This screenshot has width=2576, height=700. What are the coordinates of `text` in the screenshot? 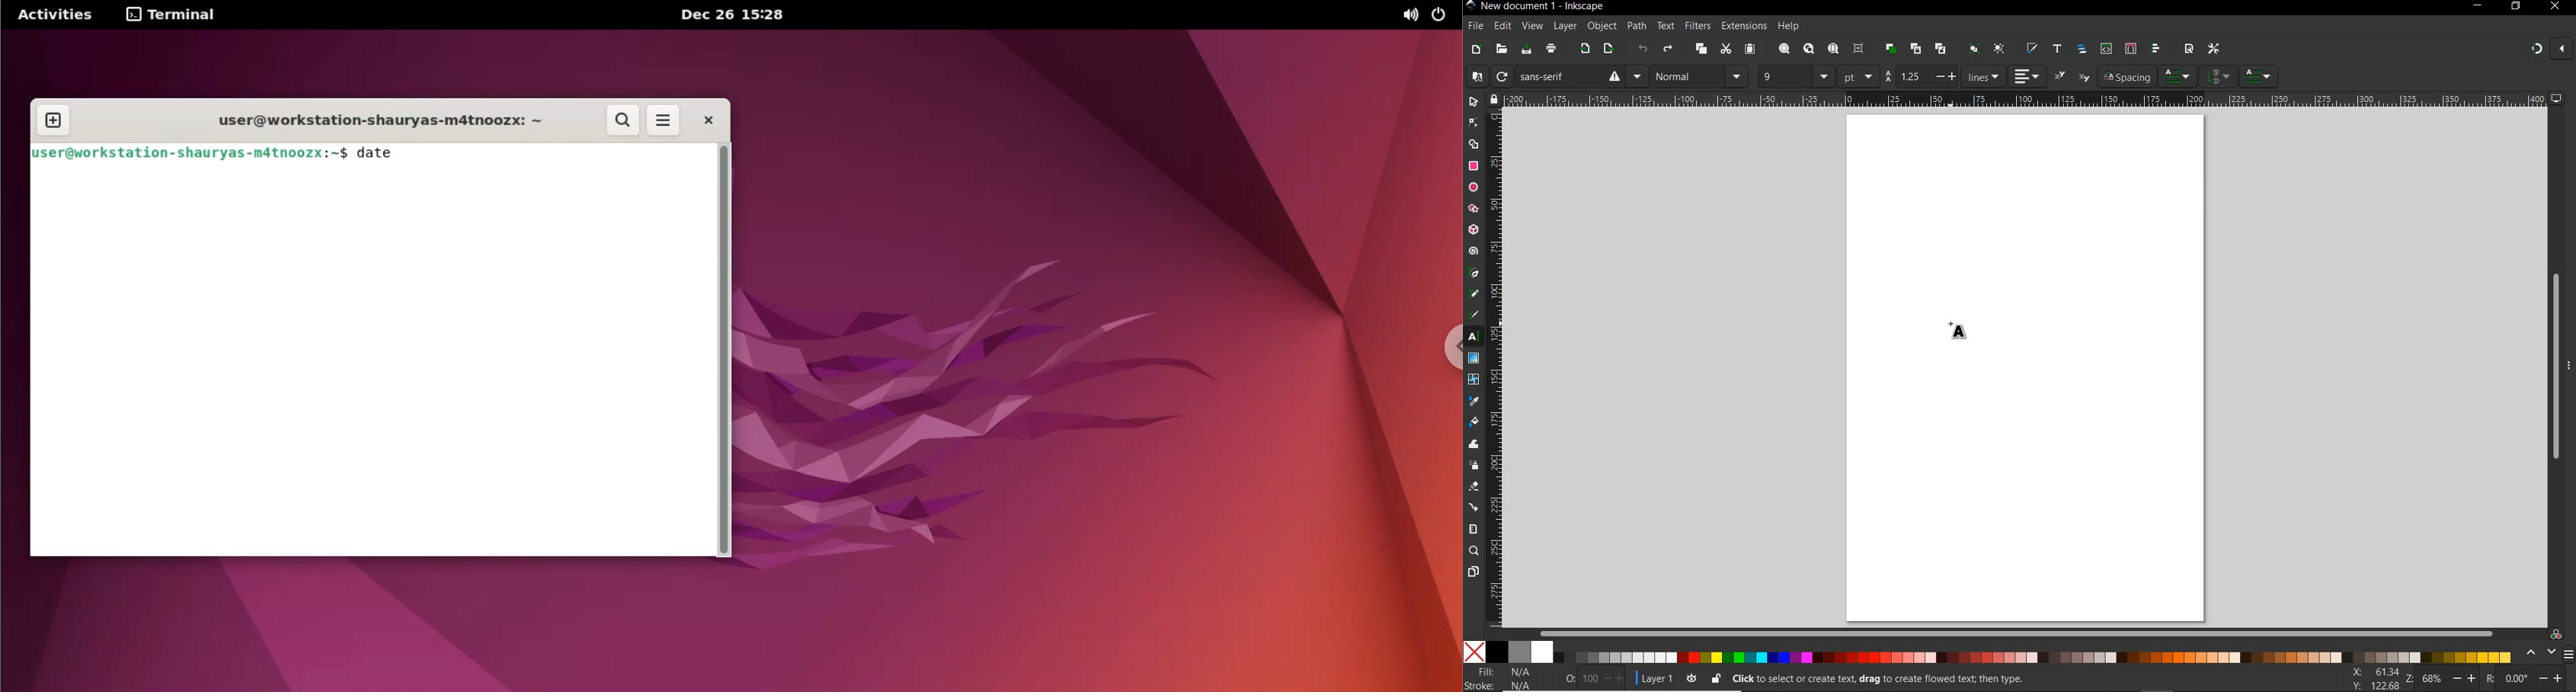 It's located at (1664, 27).